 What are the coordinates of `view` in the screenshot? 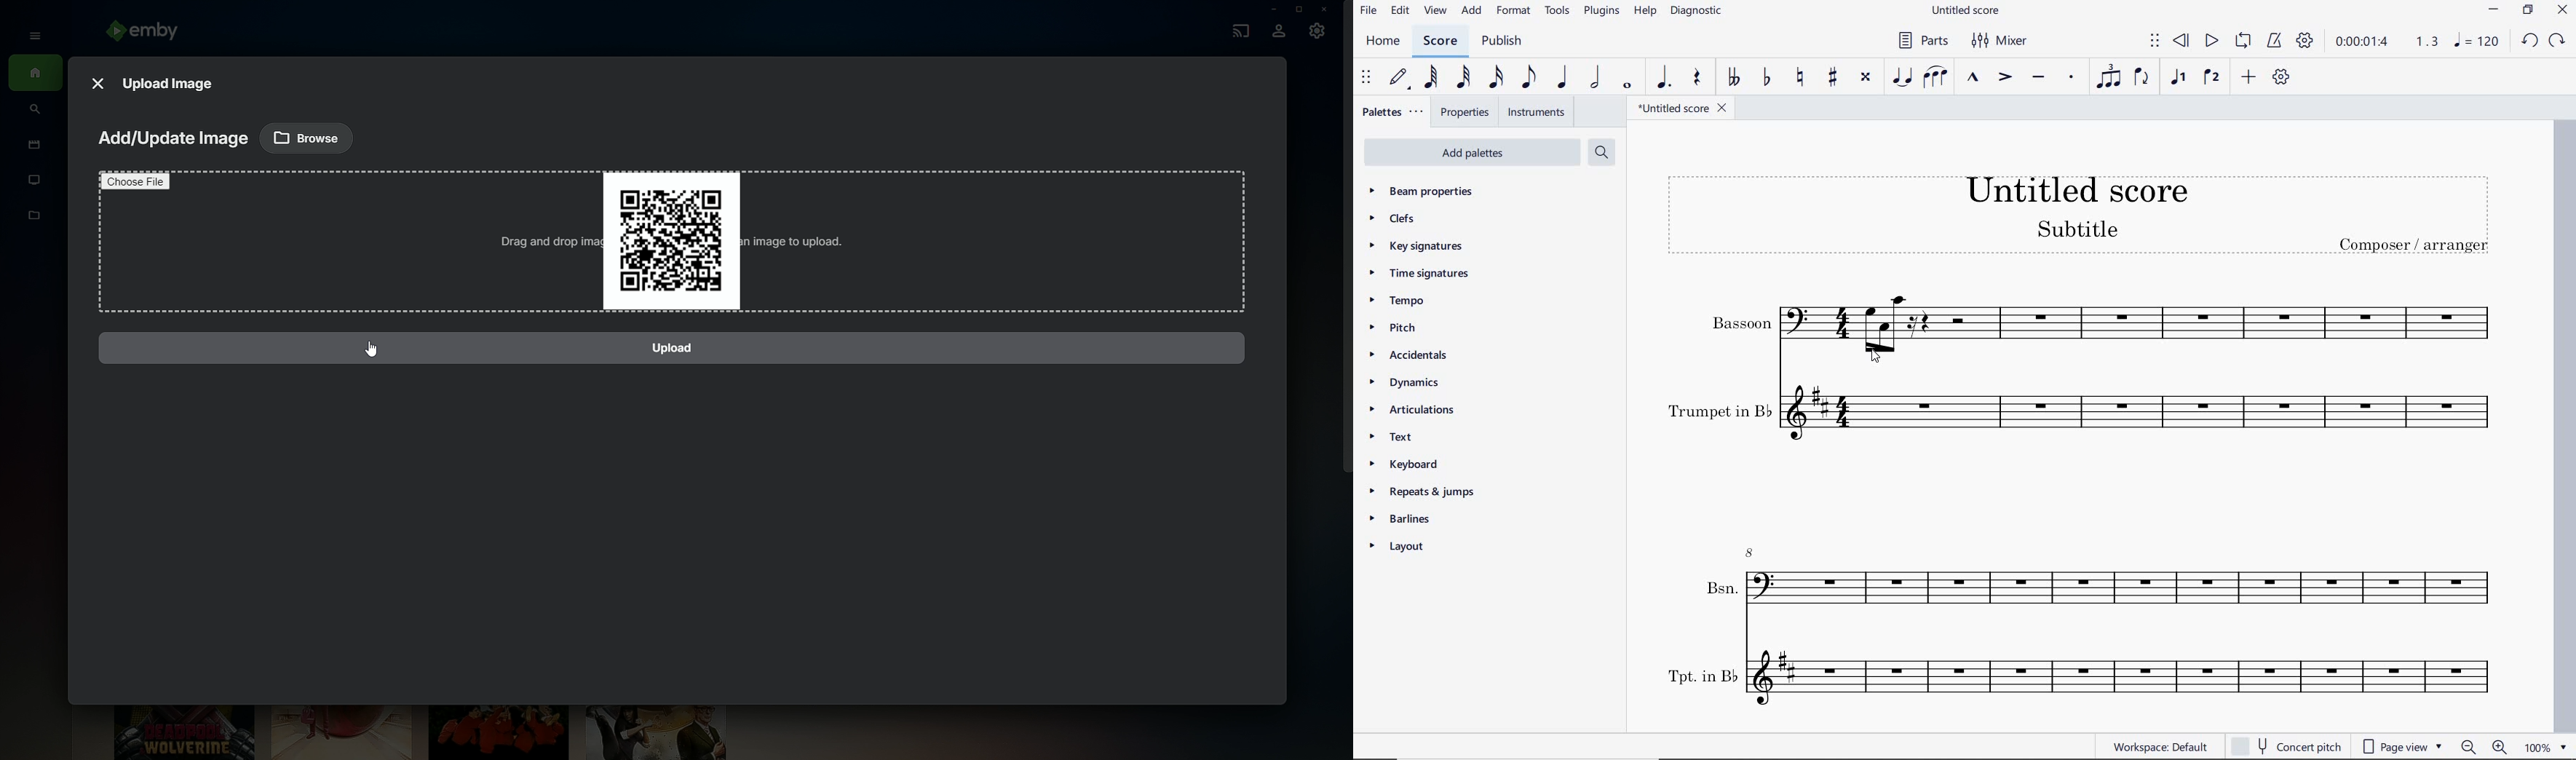 It's located at (1435, 12).